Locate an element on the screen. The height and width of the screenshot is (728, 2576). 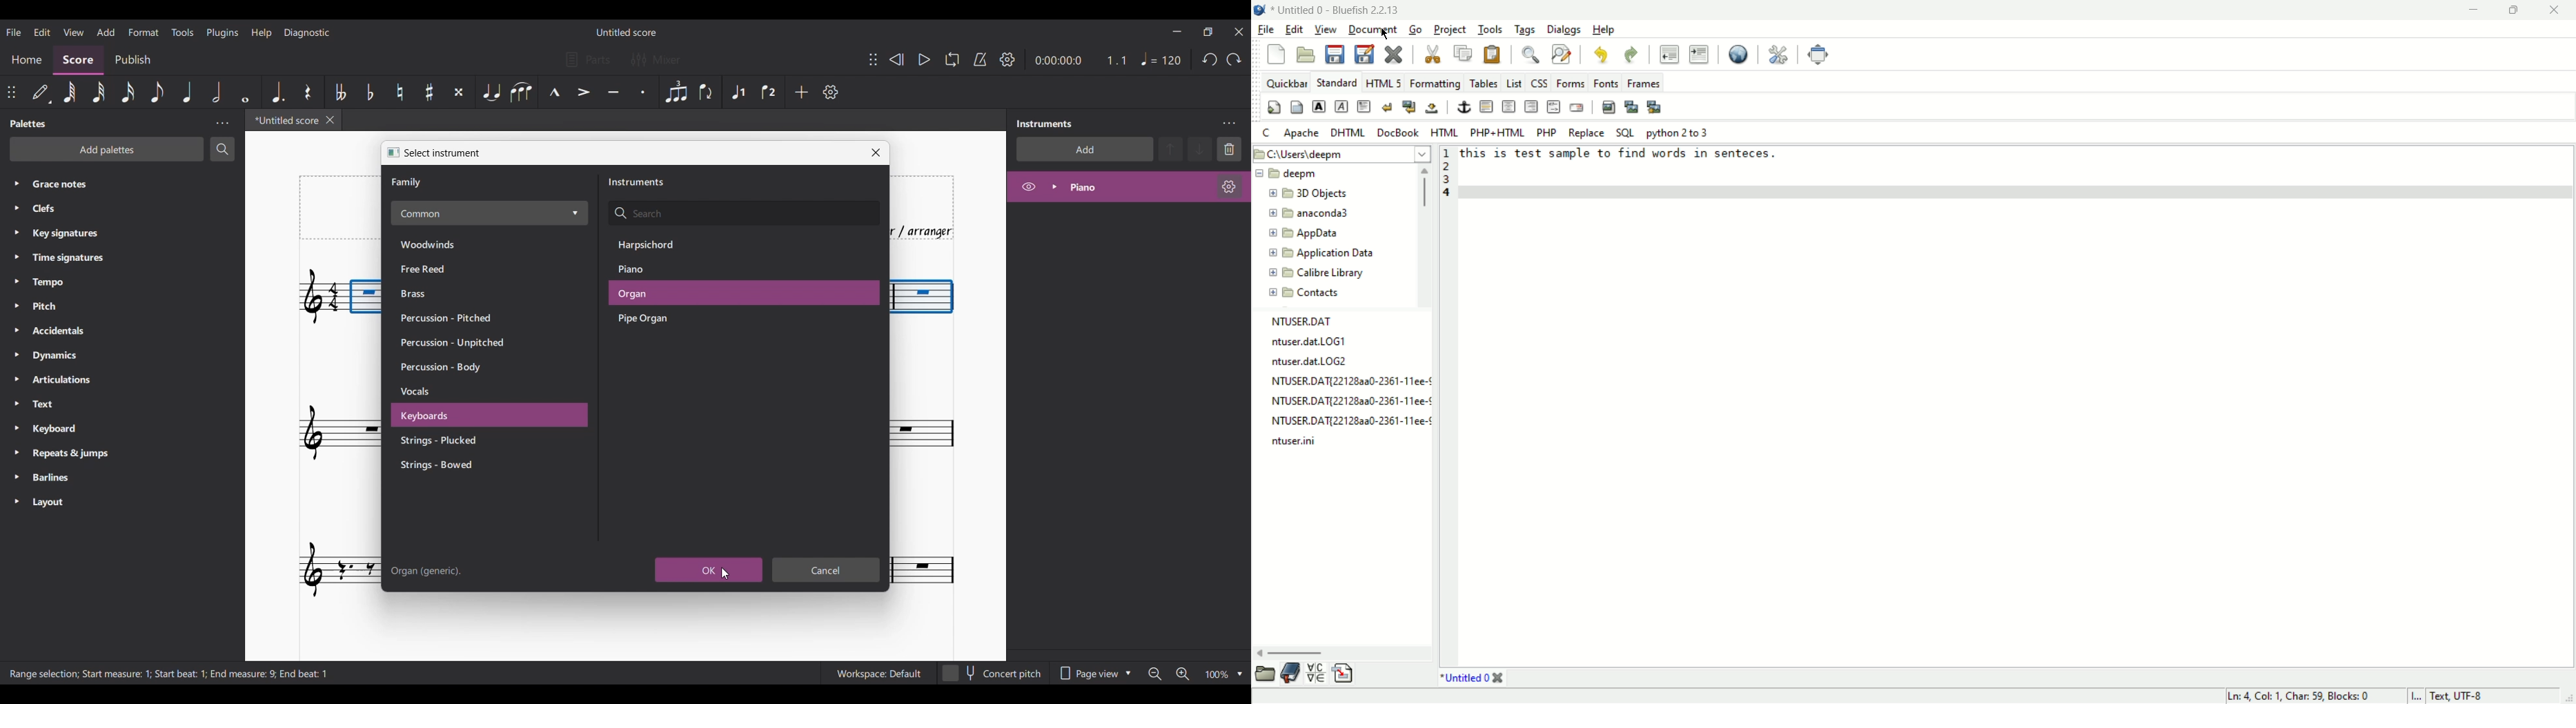
Application Data is located at coordinates (1333, 253).